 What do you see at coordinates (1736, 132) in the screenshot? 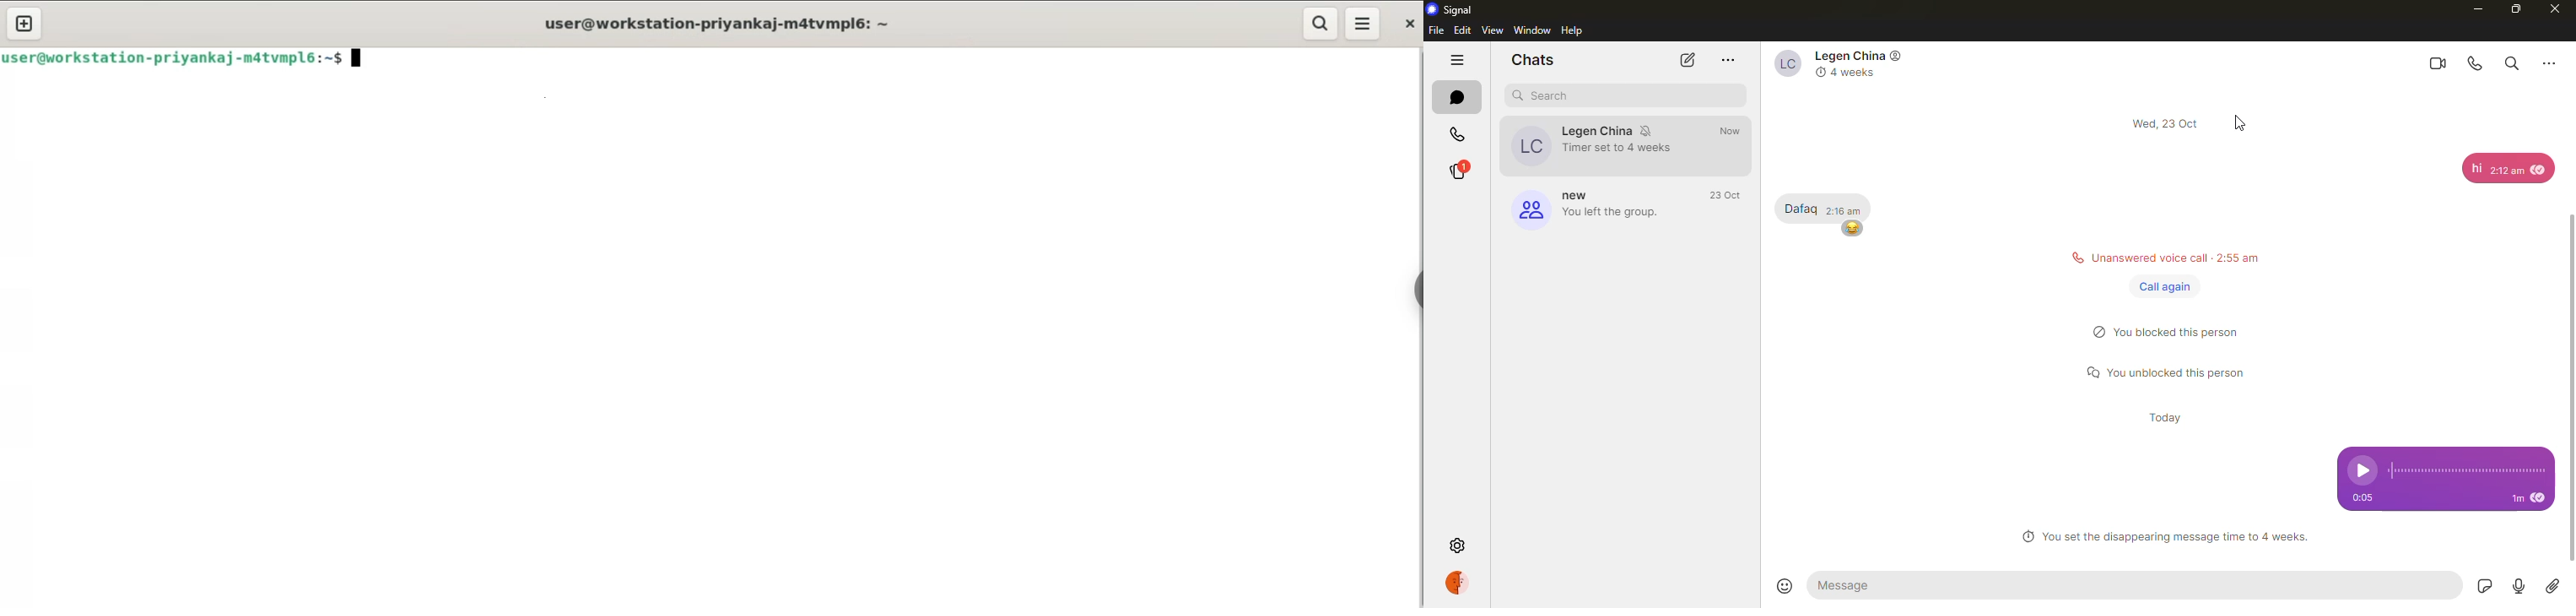
I see `time` at bounding box center [1736, 132].